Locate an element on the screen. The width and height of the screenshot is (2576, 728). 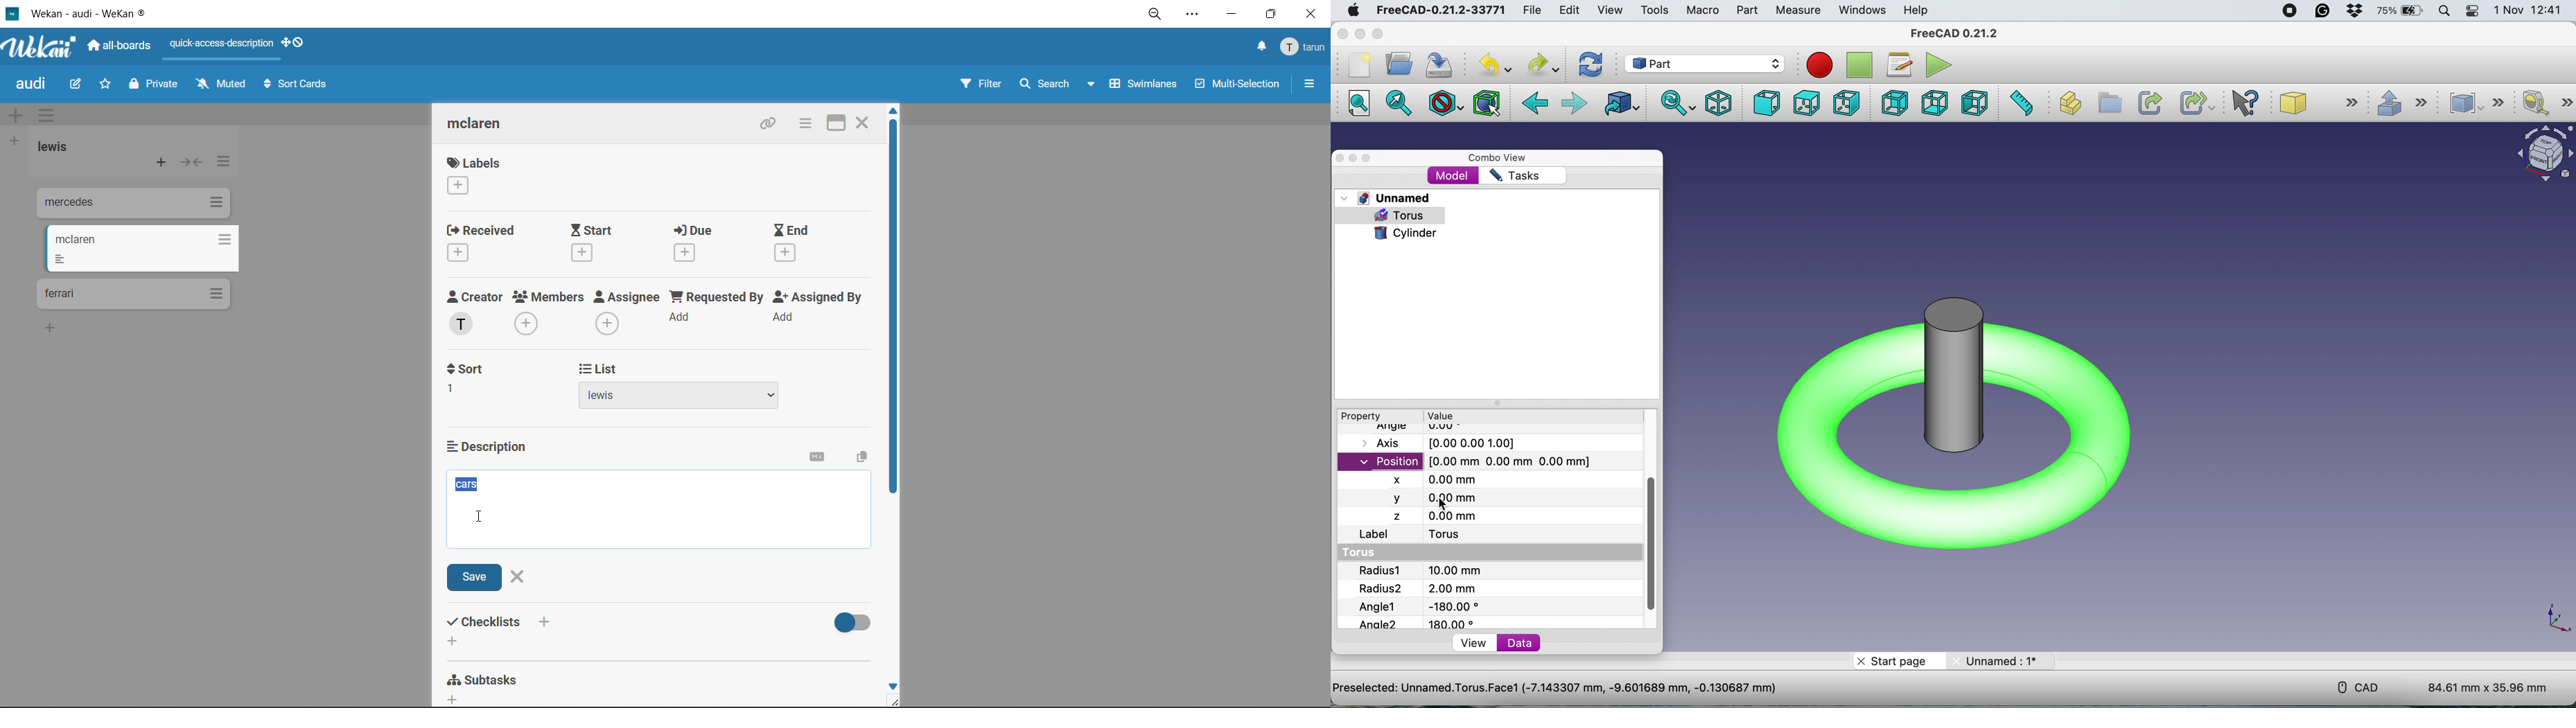
go to selected object is located at coordinates (1399, 105).